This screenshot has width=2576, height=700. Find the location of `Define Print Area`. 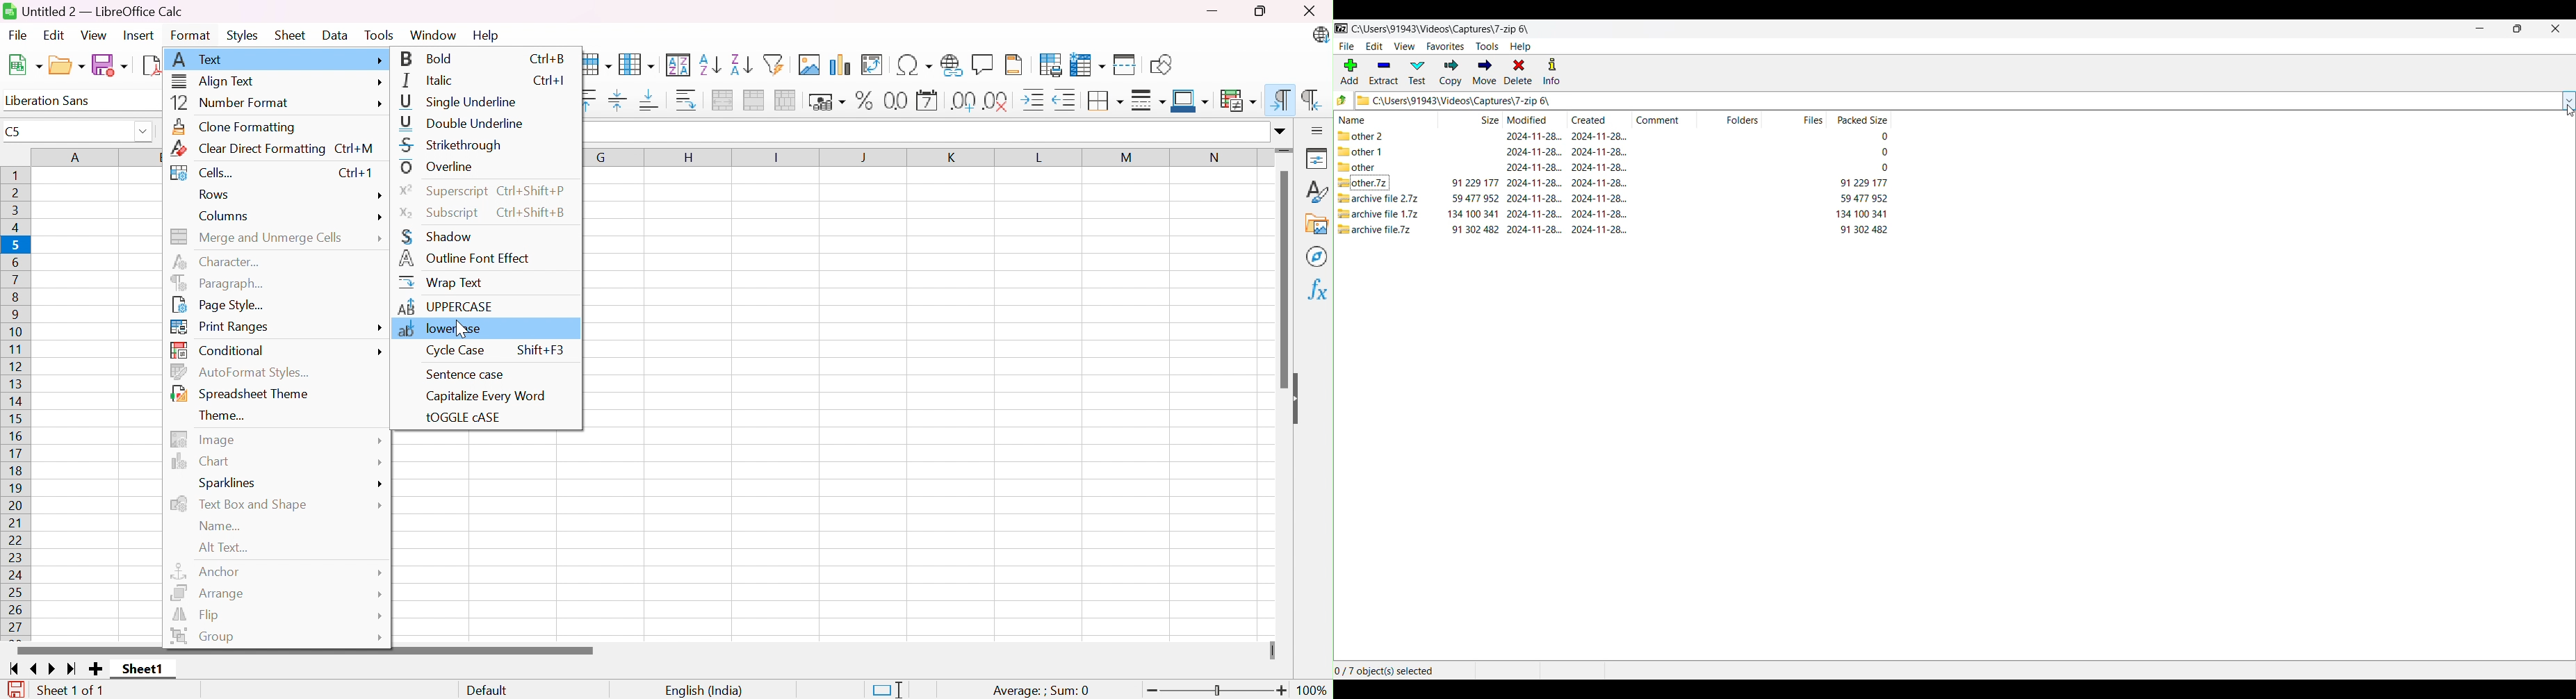

Define Print Area is located at coordinates (1050, 65).